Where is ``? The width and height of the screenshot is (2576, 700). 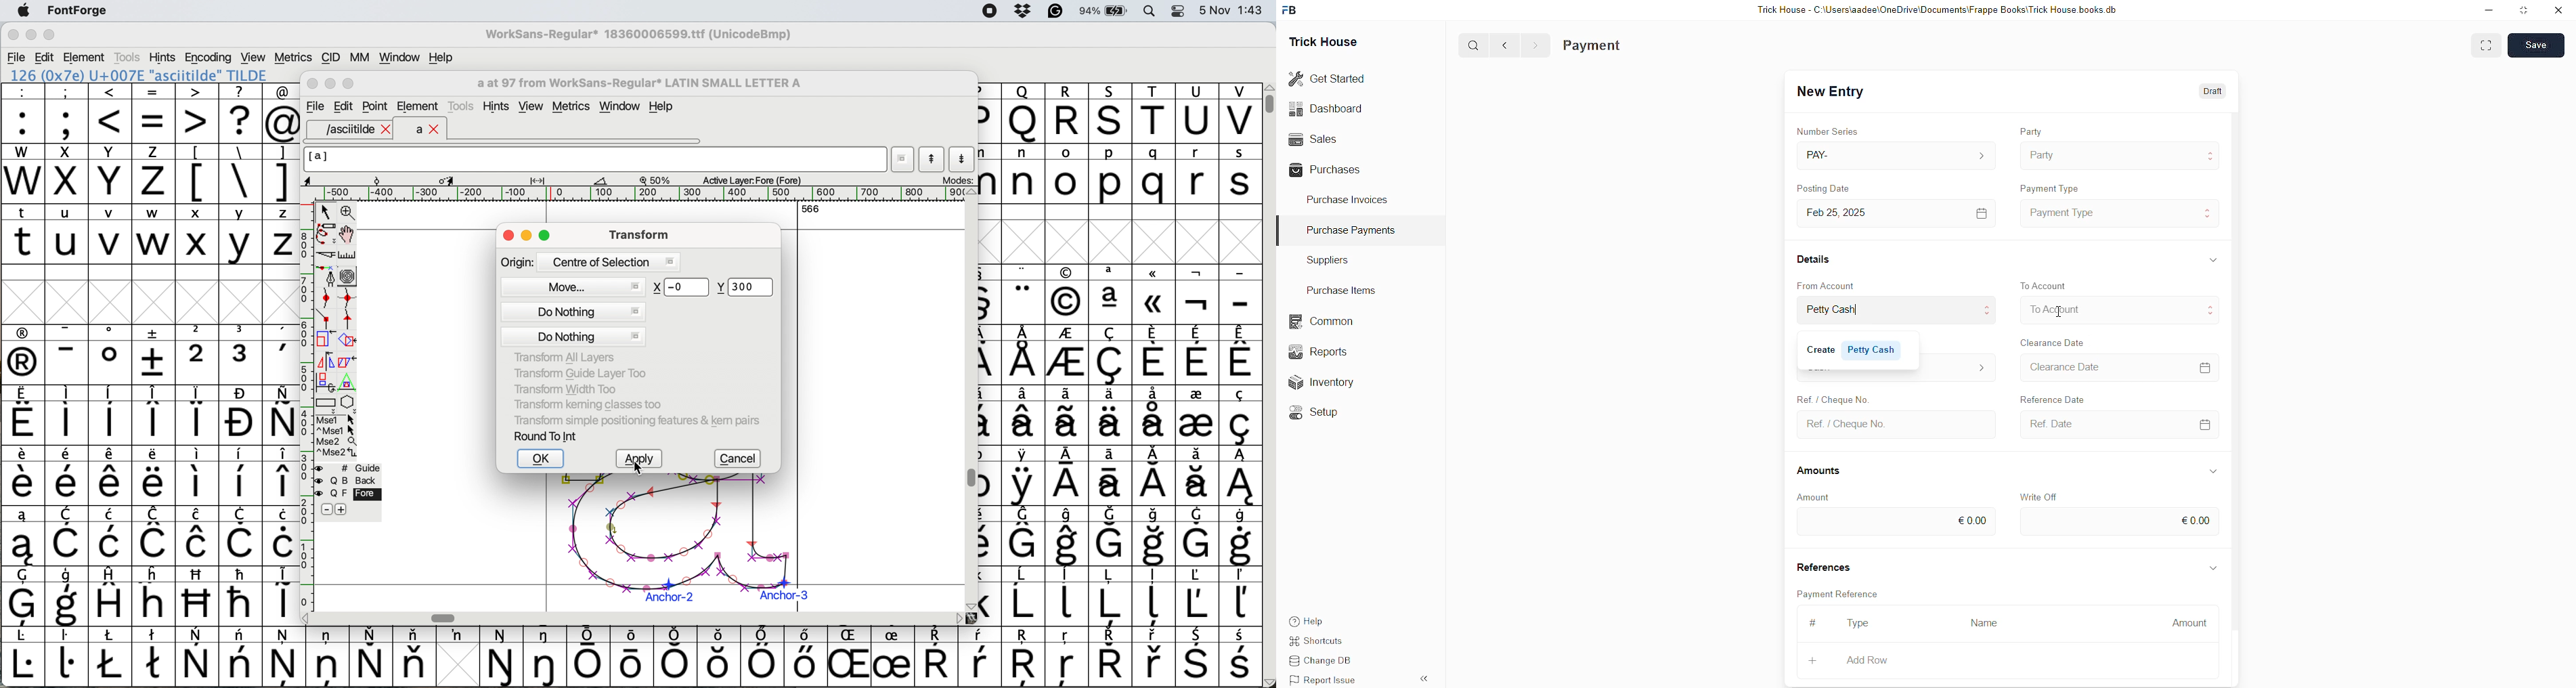
 is located at coordinates (1068, 657).